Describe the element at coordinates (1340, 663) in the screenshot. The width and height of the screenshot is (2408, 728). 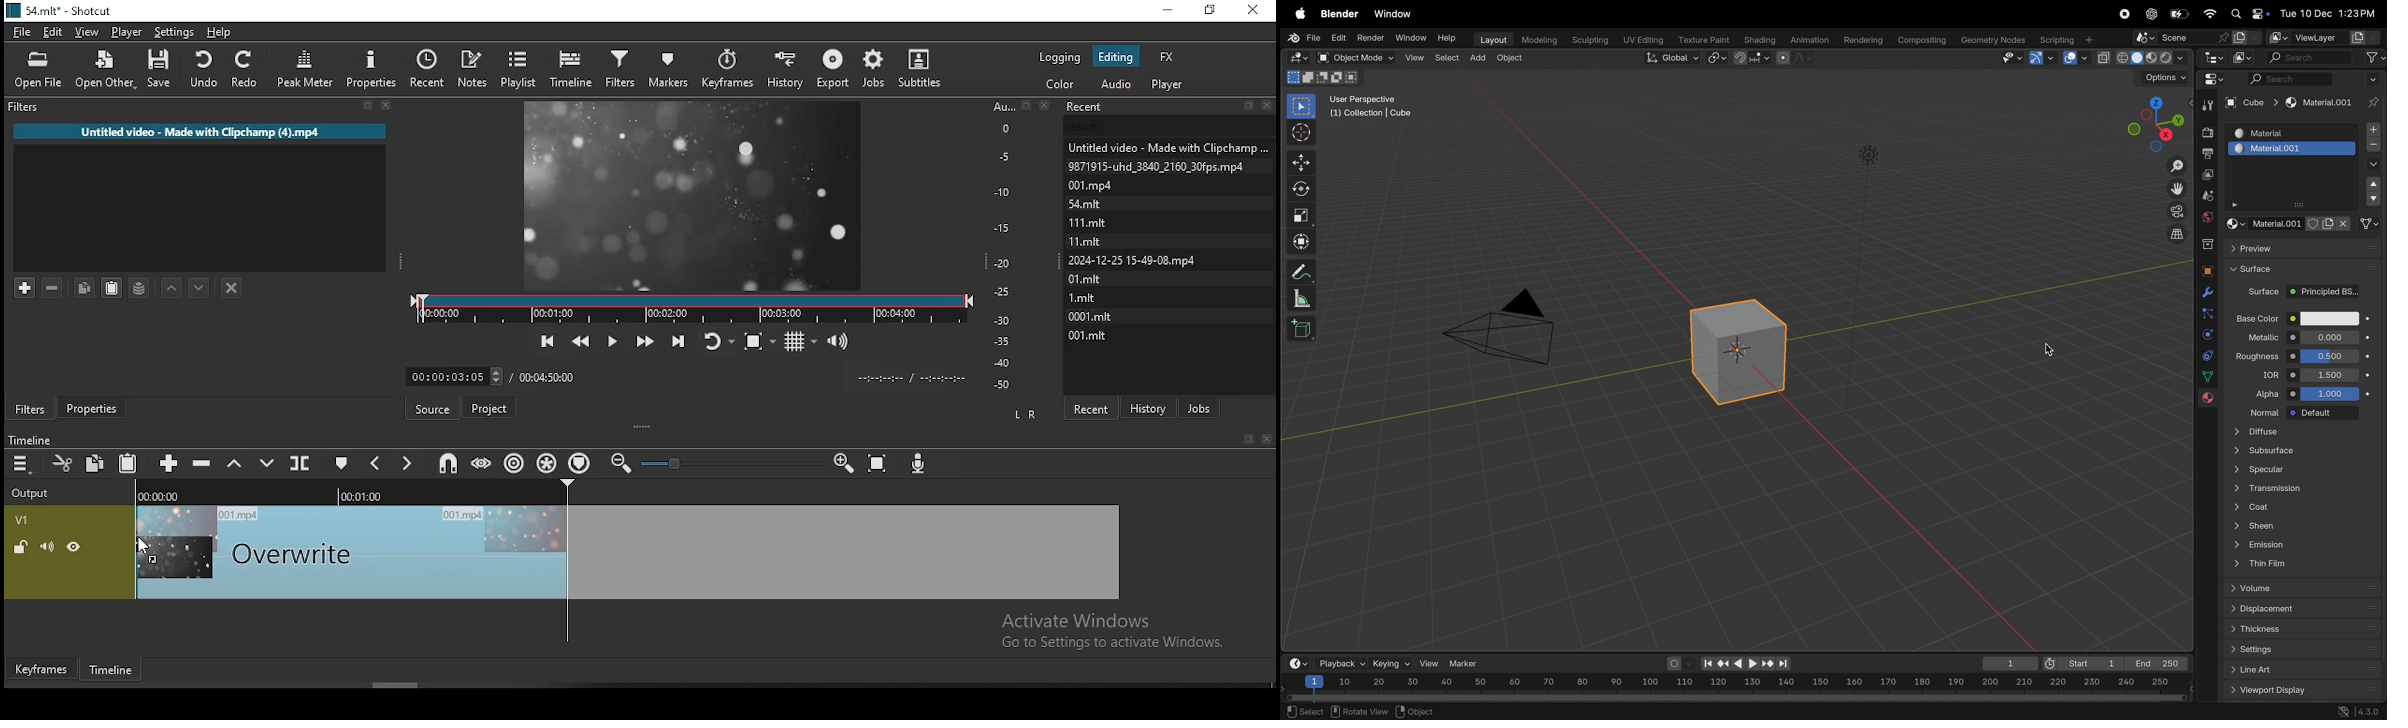
I see `playback` at that location.